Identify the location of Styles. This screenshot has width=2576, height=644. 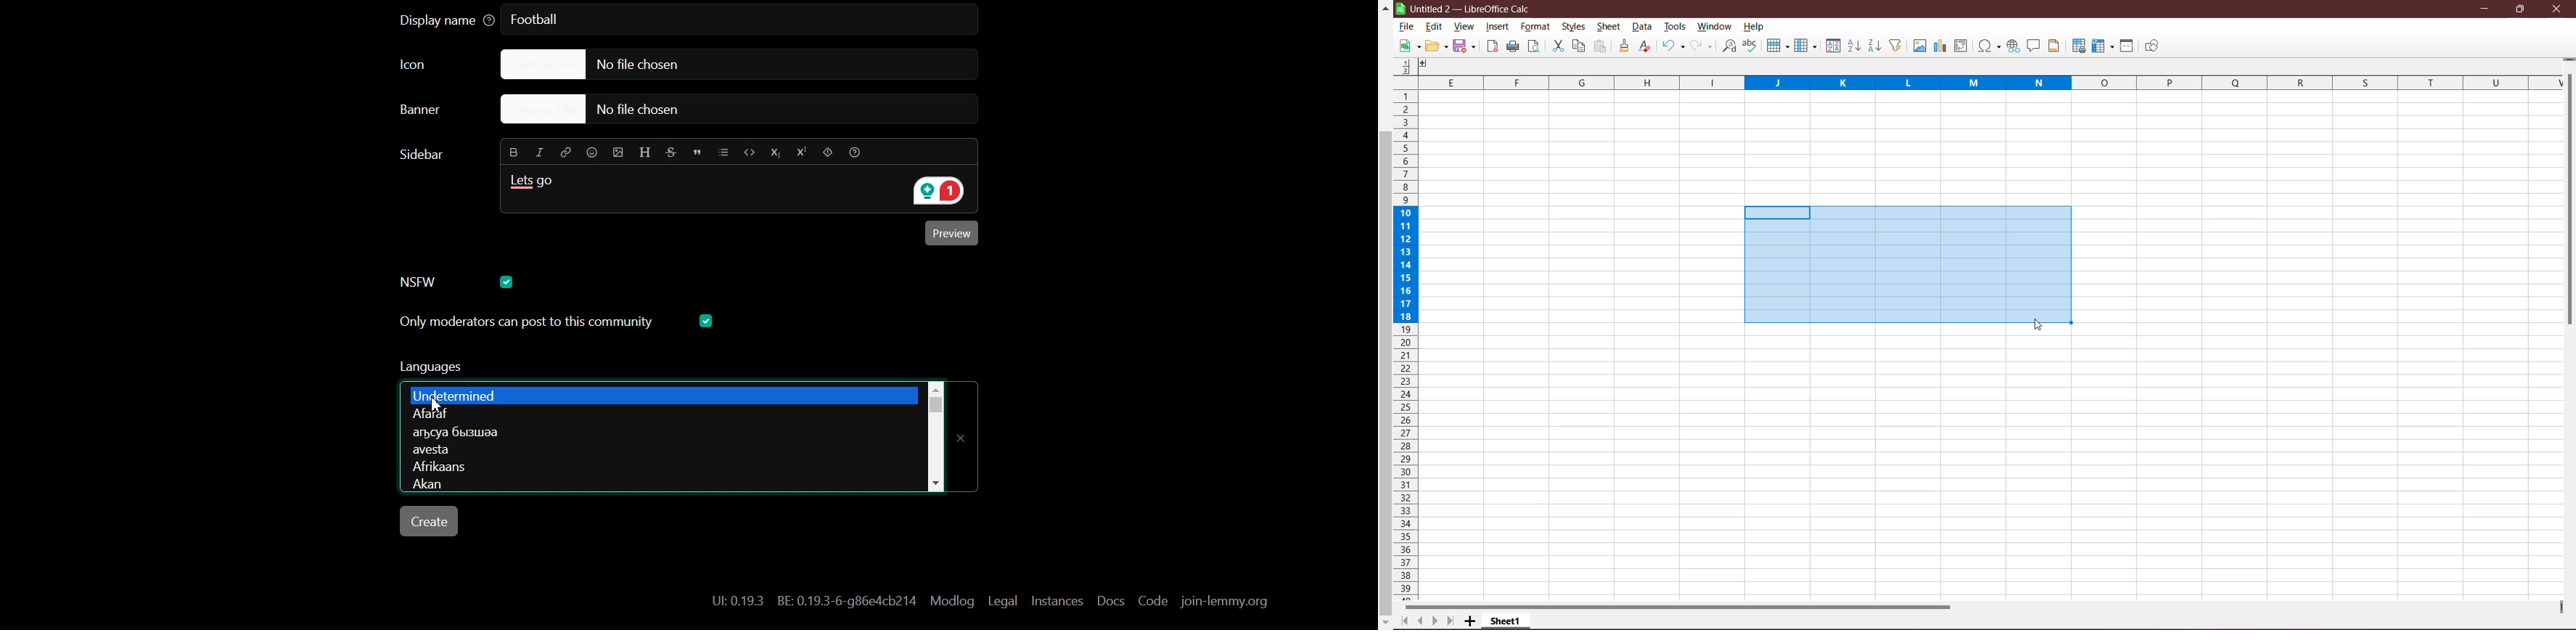
(1575, 27).